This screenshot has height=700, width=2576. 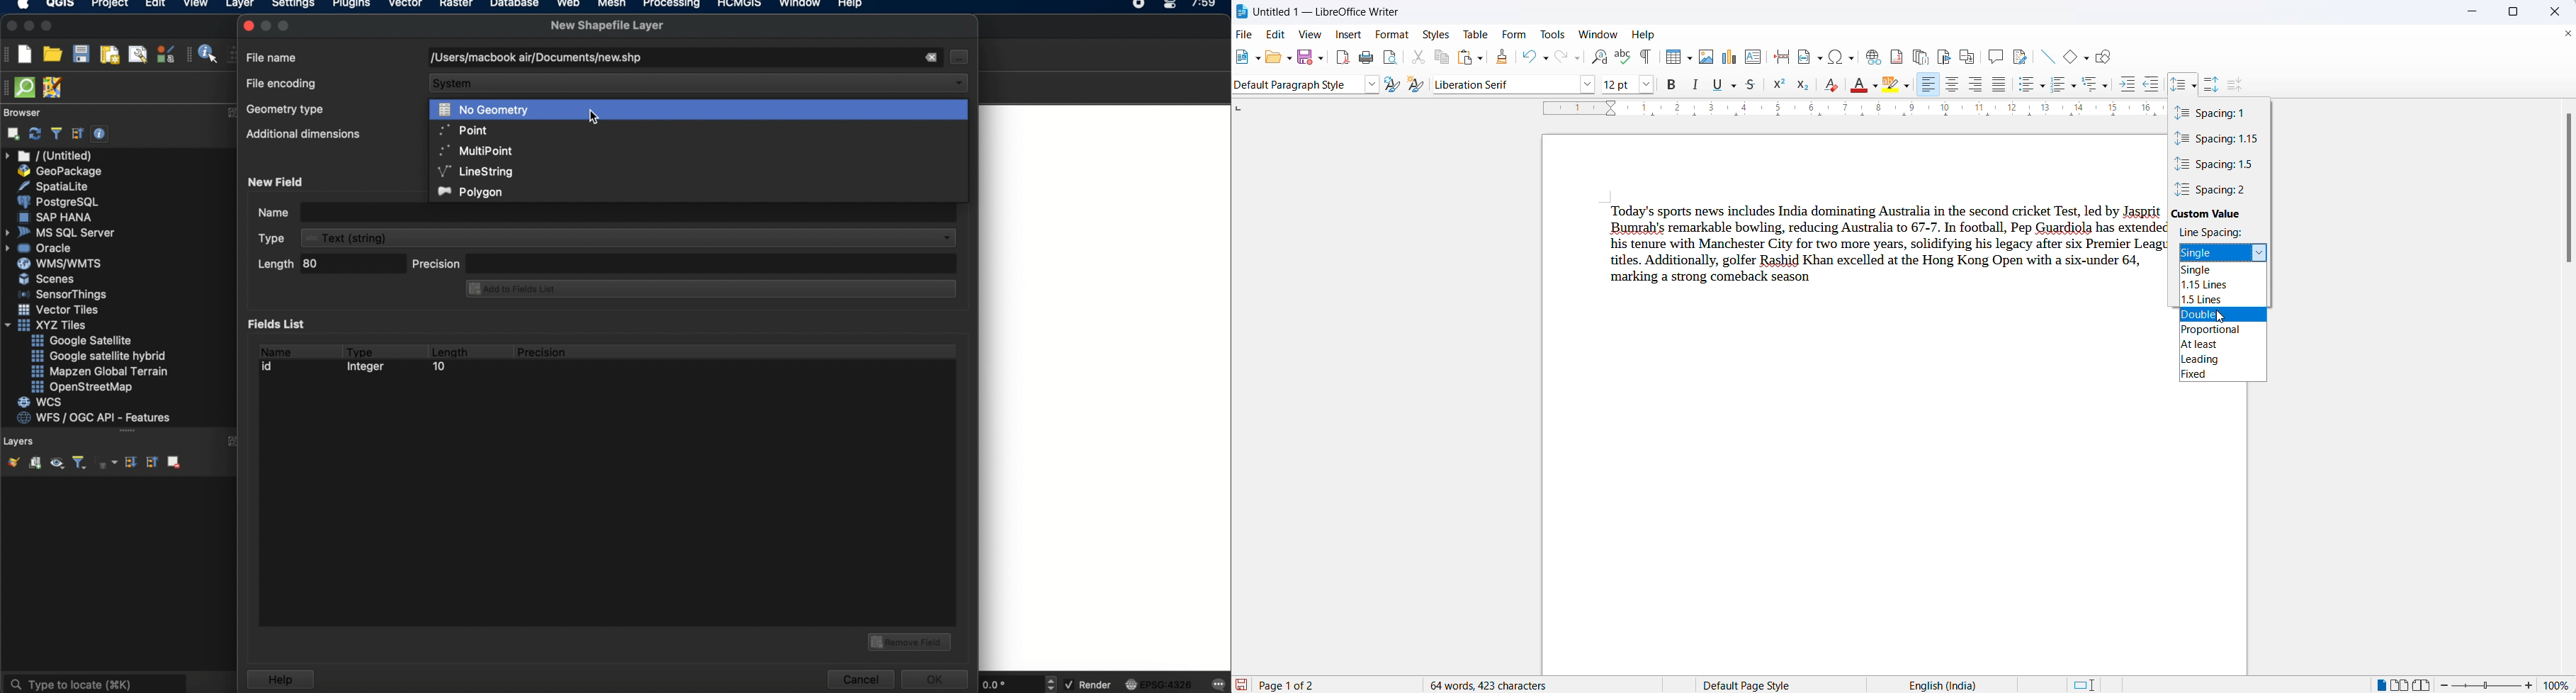 What do you see at coordinates (1391, 57) in the screenshot?
I see `toggle print preview` at bounding box center [1391, 57].